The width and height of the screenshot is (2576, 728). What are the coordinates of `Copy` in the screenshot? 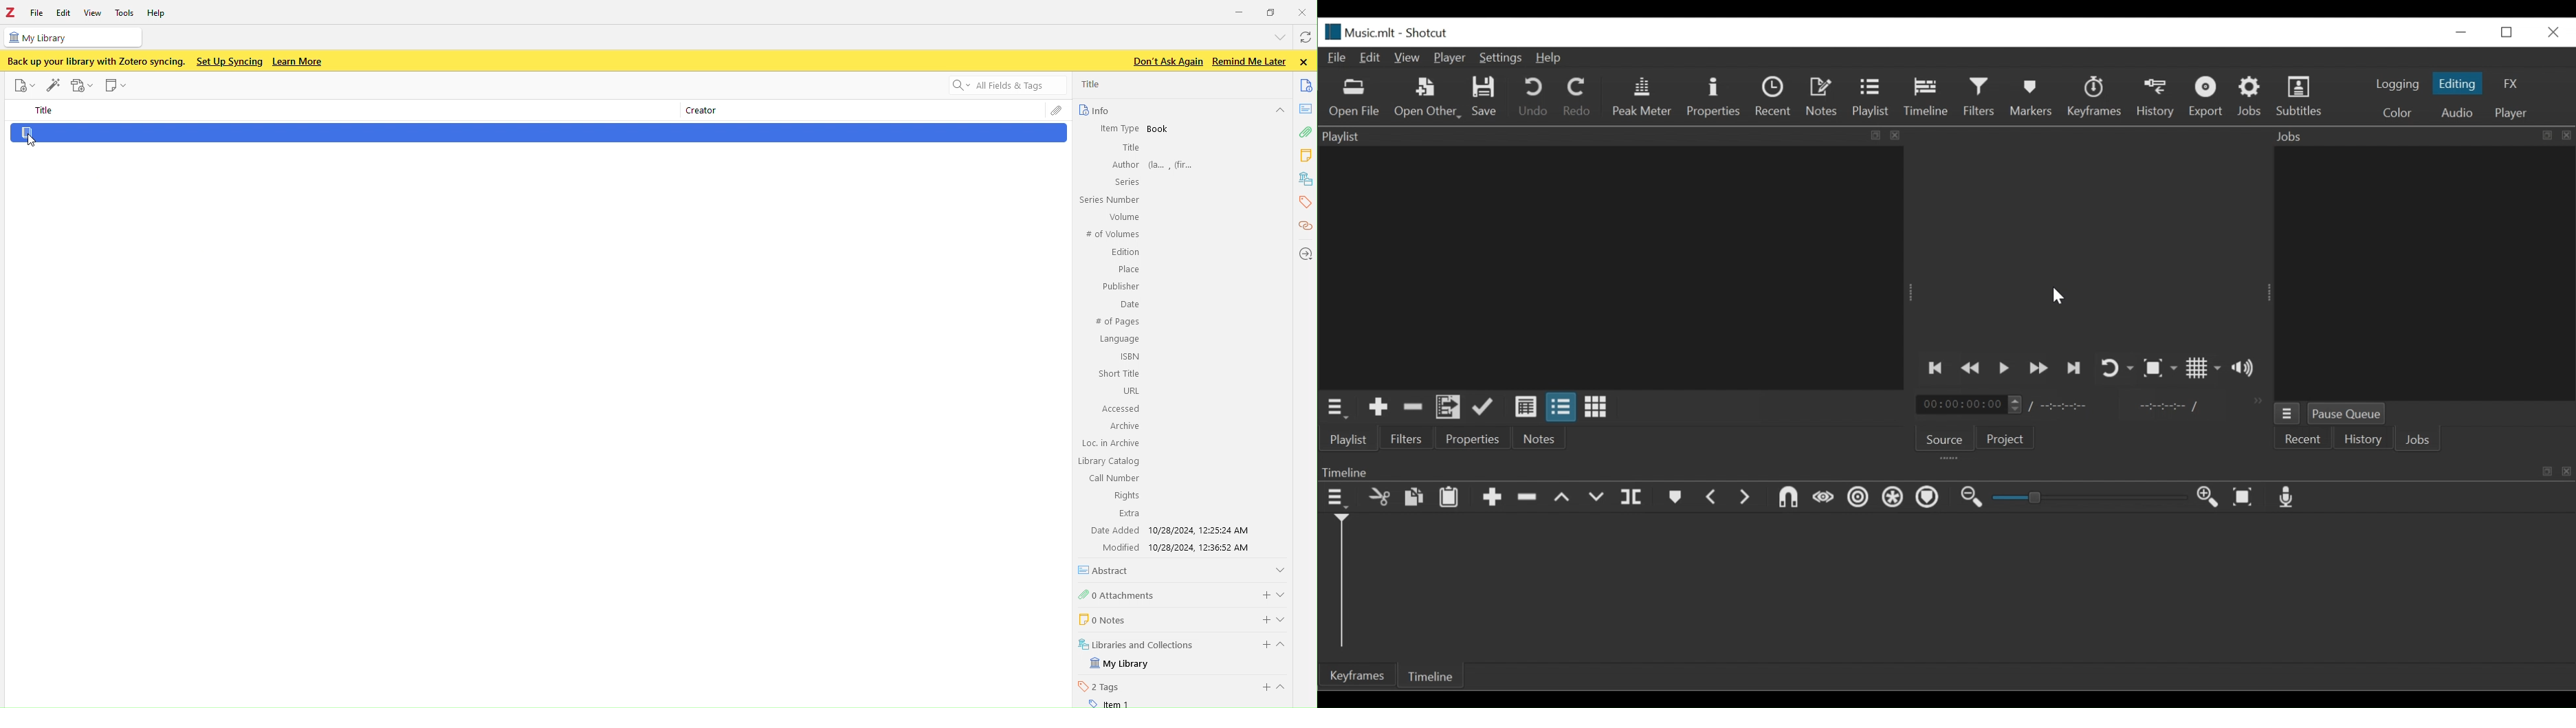 It's located at (1413, 497).